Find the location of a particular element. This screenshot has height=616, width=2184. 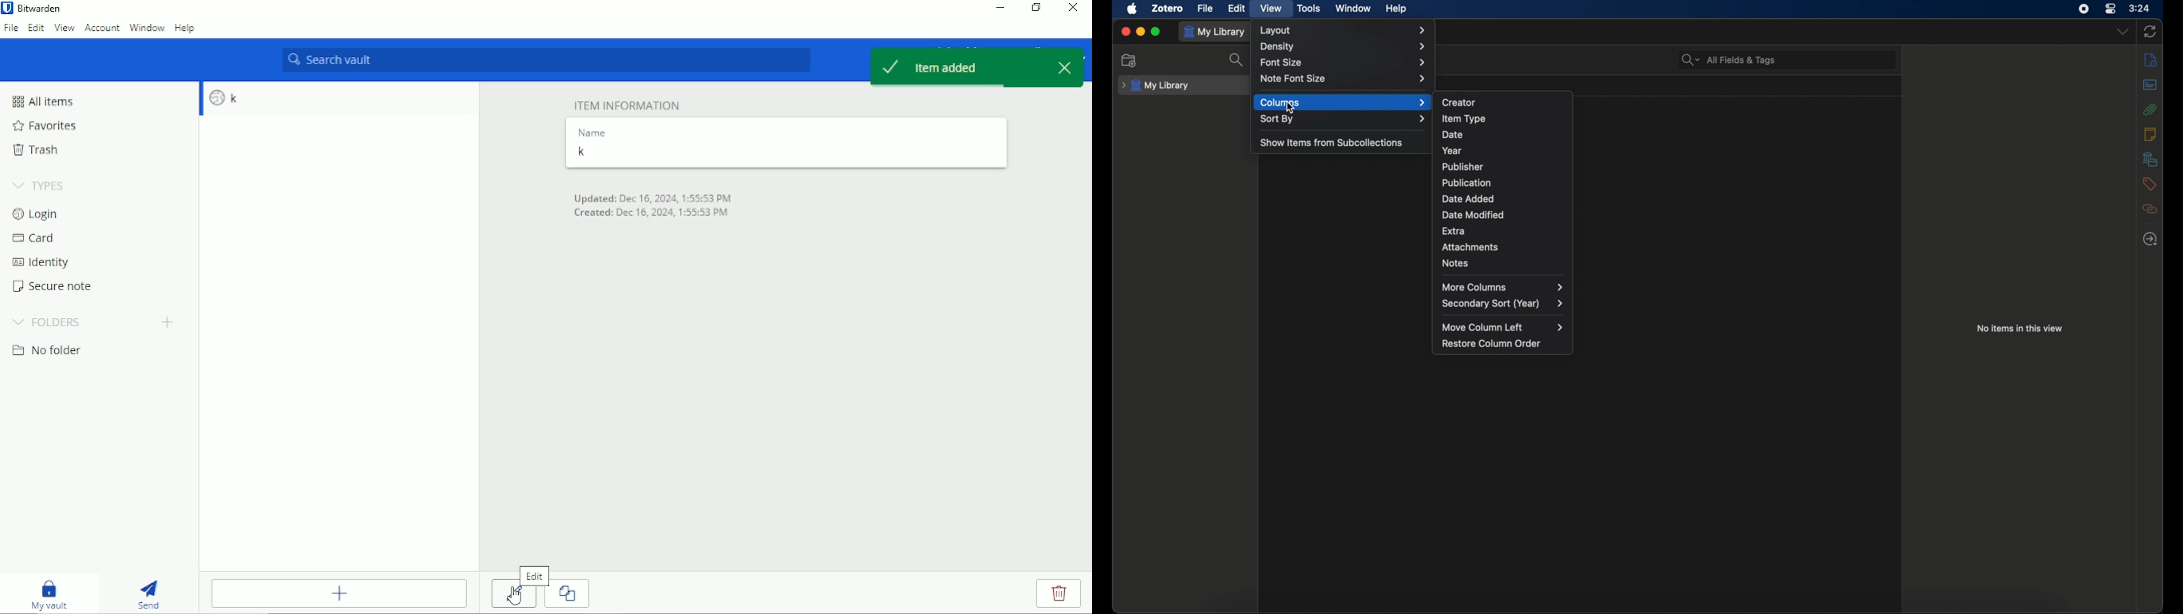

libraries is located at coordinates (2150, 159).